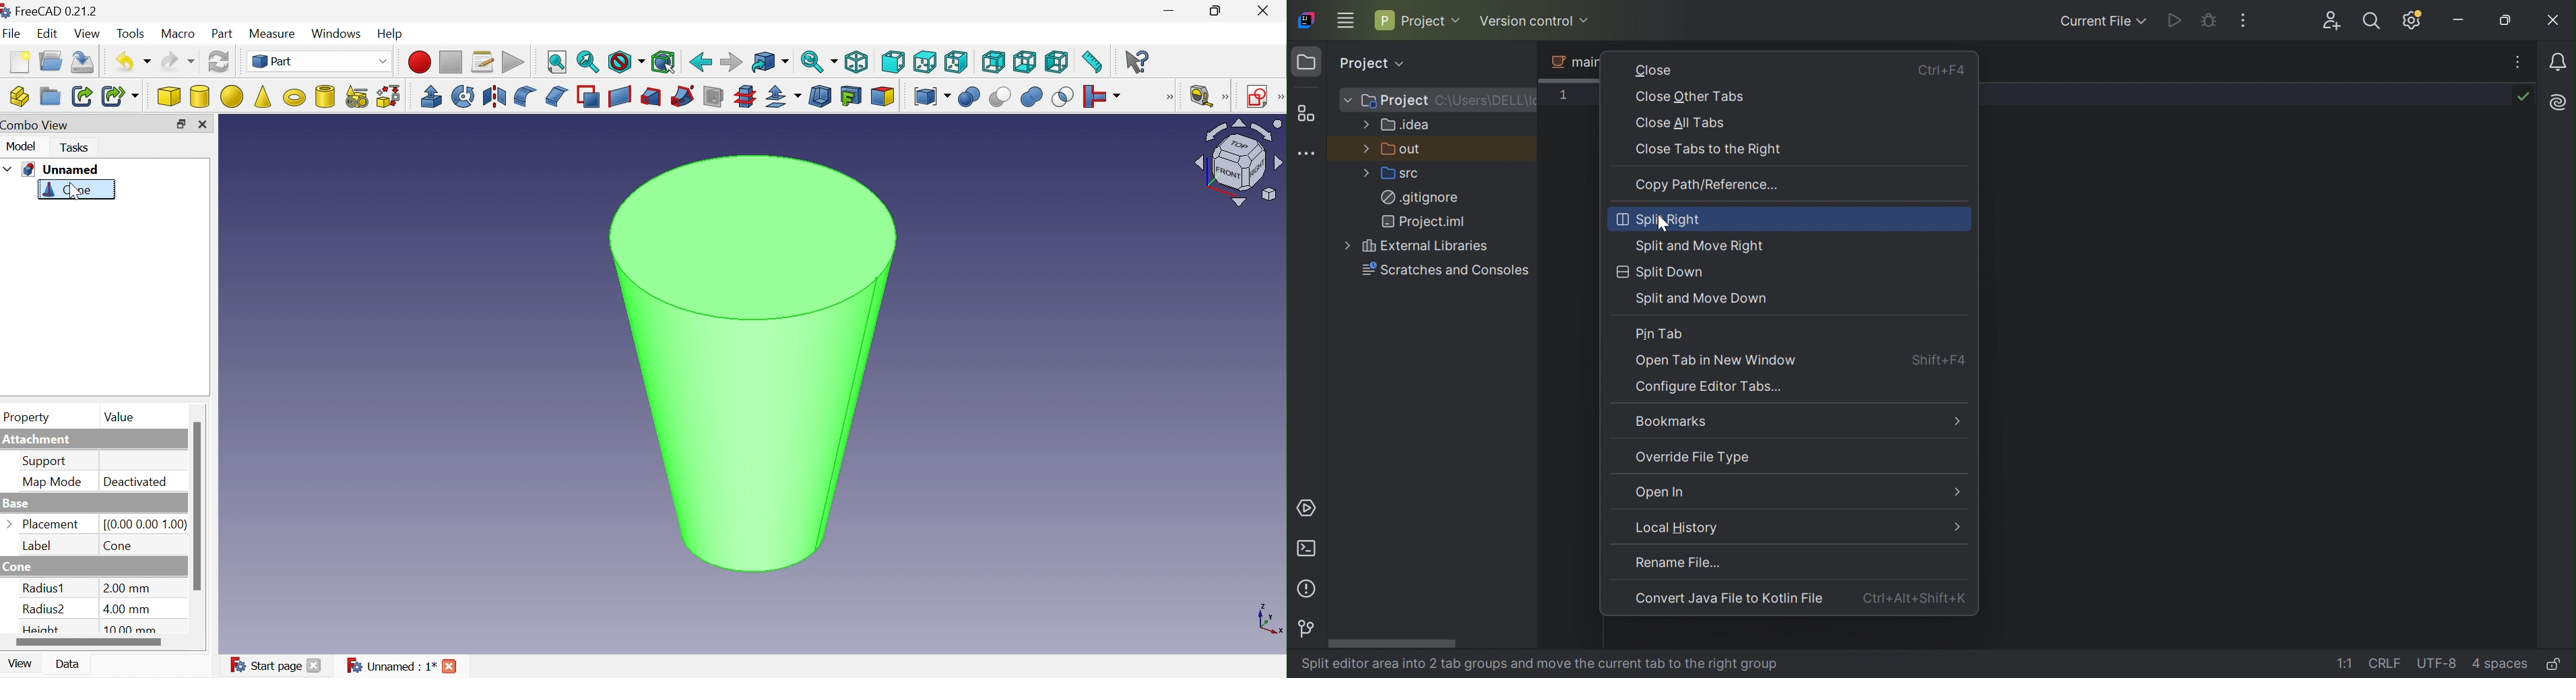 The height and width of the screenshot is (700, 2576). What do you see at coordinates (391, 96) in the screenshot?
I see `Shape builder` at bounding box center [391, 96].